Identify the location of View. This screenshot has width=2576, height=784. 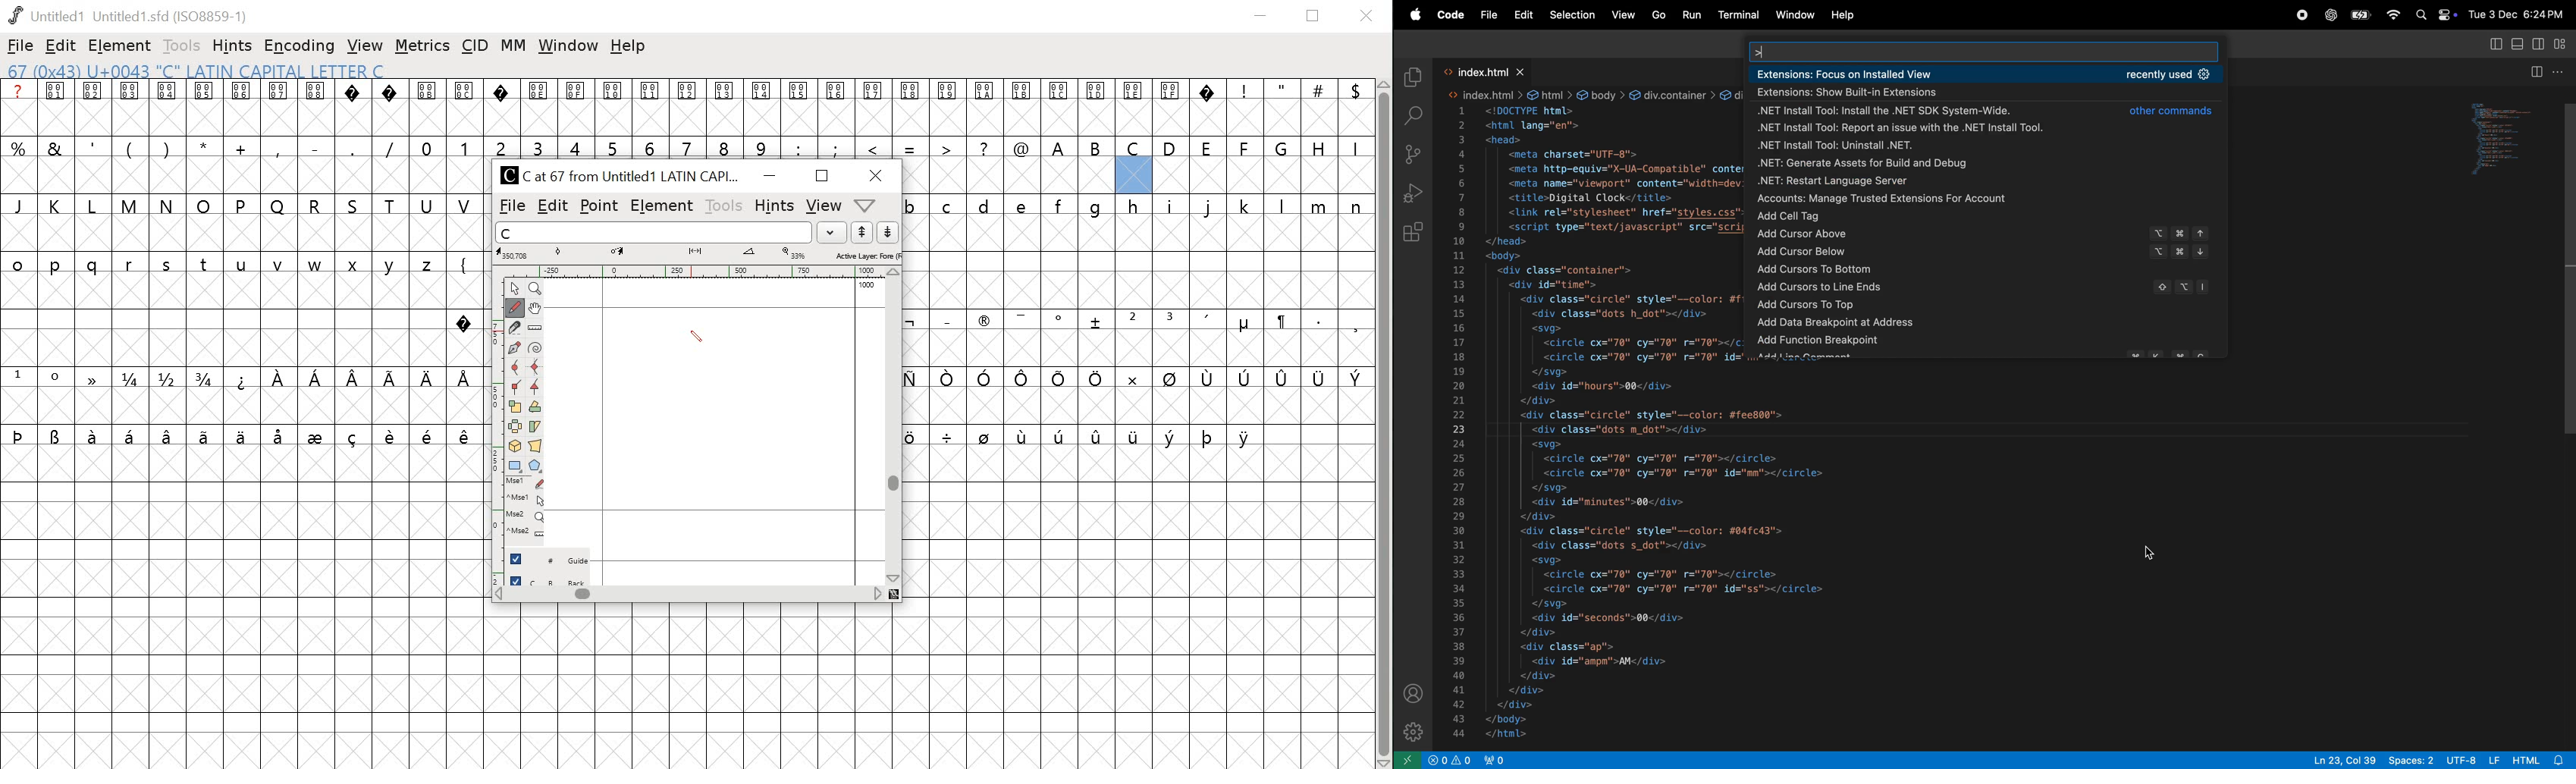
(1622, 15).